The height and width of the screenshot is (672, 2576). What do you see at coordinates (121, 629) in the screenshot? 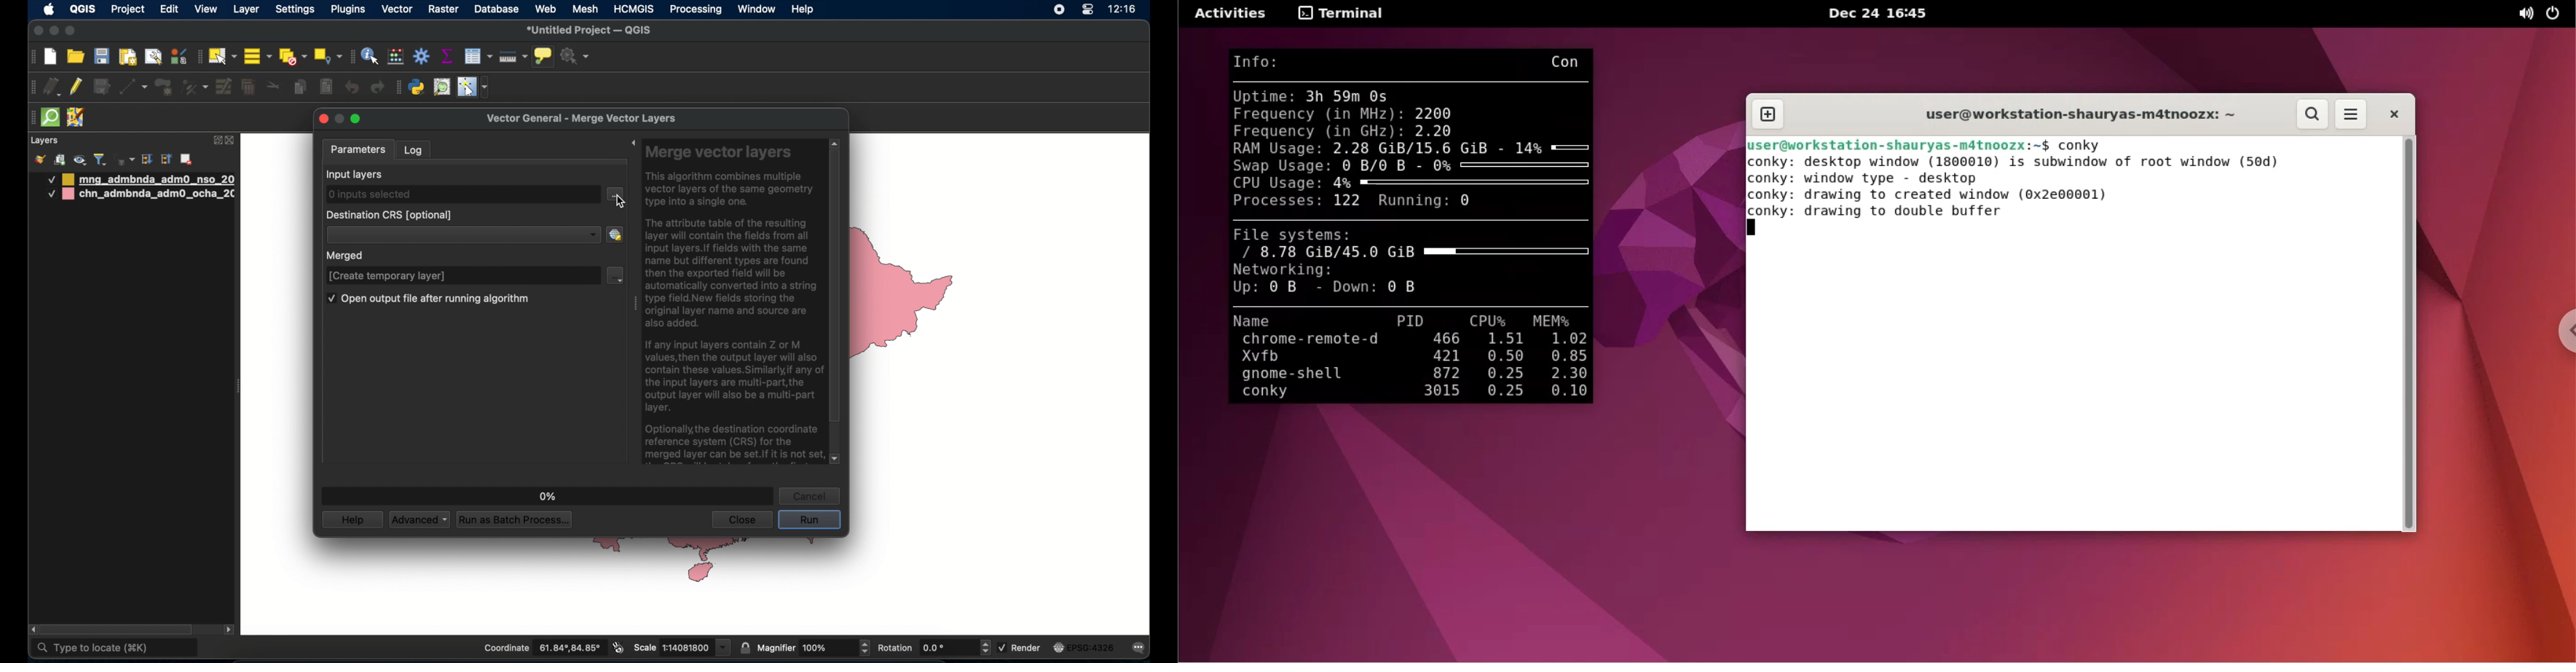
I see `scroll box` at bounding box center [121, 629].